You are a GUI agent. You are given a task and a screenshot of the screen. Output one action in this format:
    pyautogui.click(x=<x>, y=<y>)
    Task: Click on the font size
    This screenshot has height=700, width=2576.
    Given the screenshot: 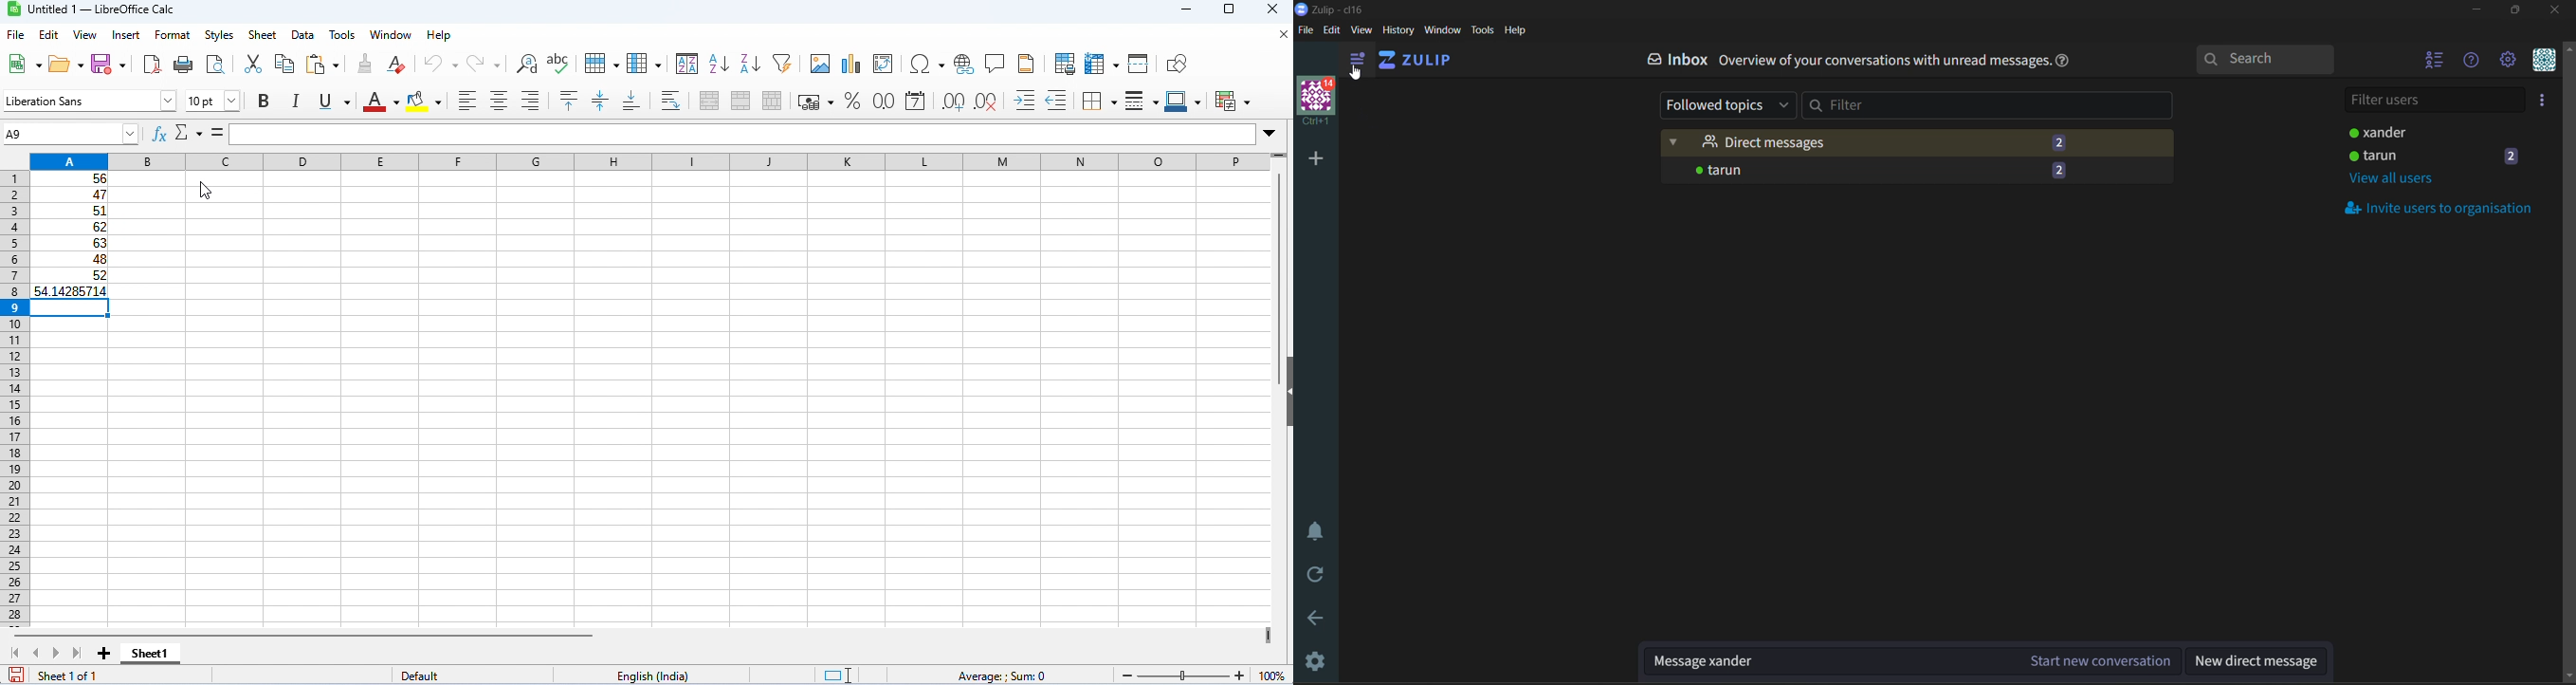 What is the action you would take?
    pyautogui.click(x=212, y=101)
    